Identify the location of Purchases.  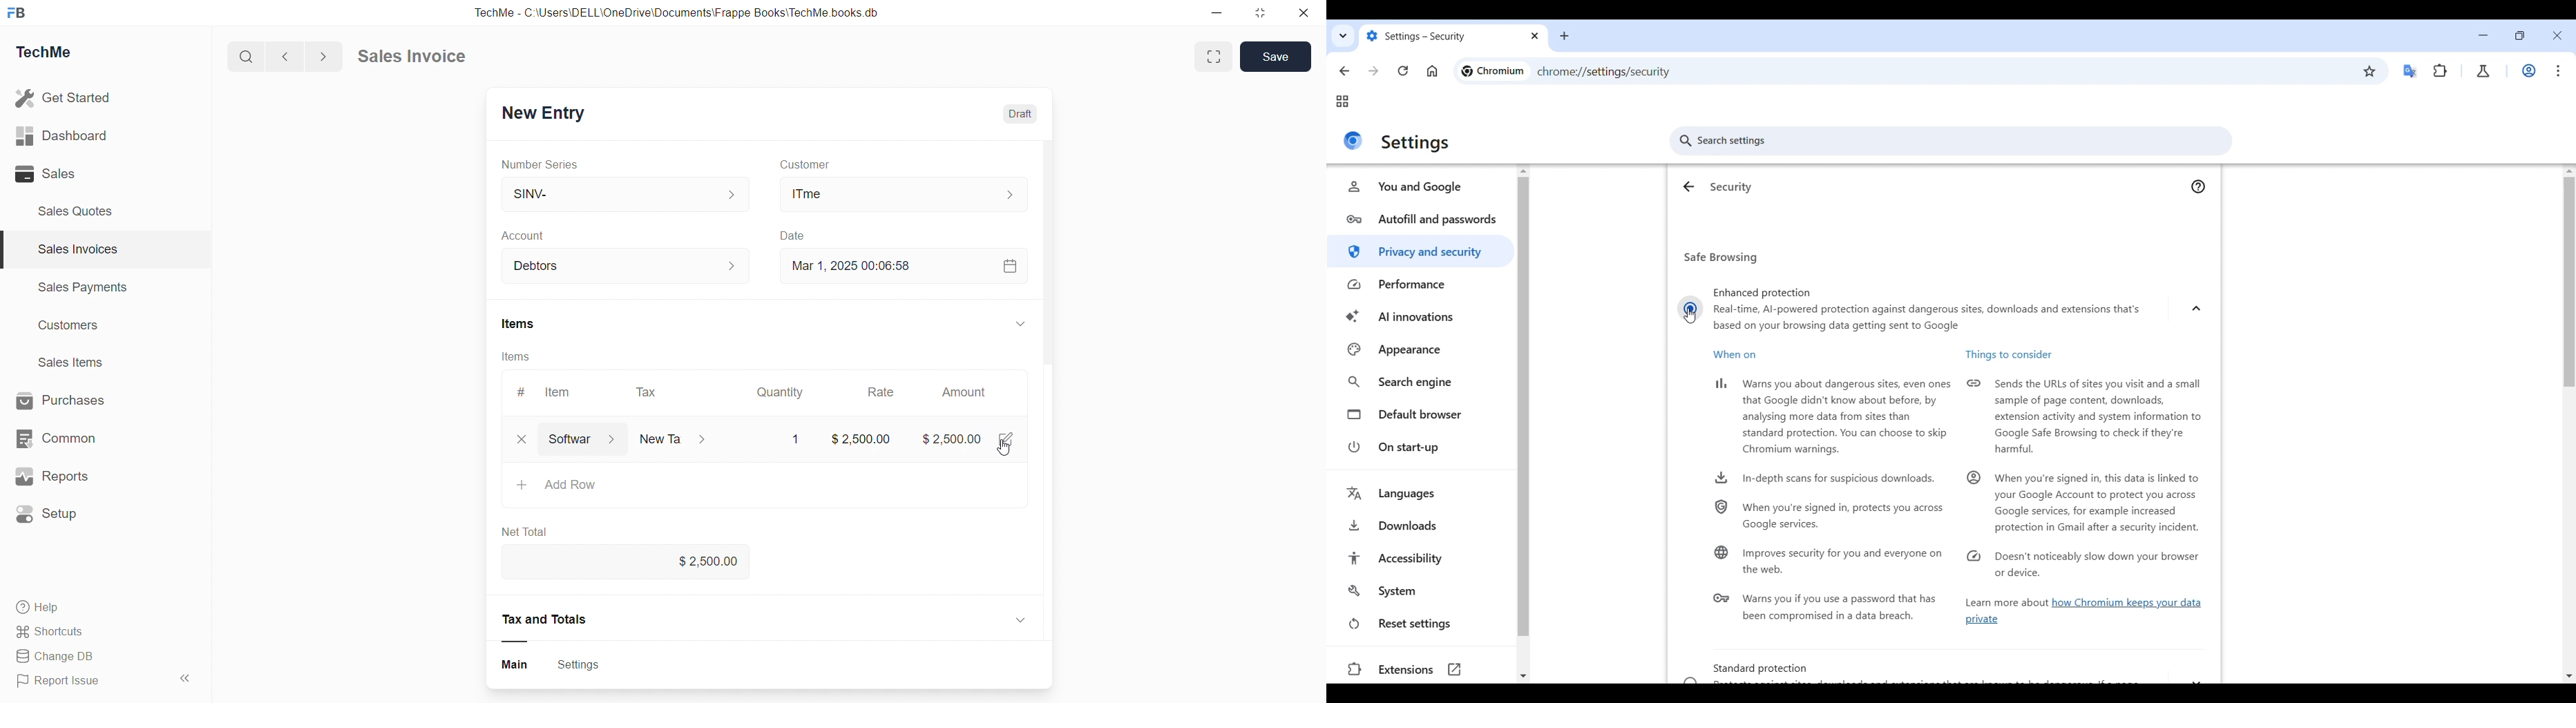
(73, 399).